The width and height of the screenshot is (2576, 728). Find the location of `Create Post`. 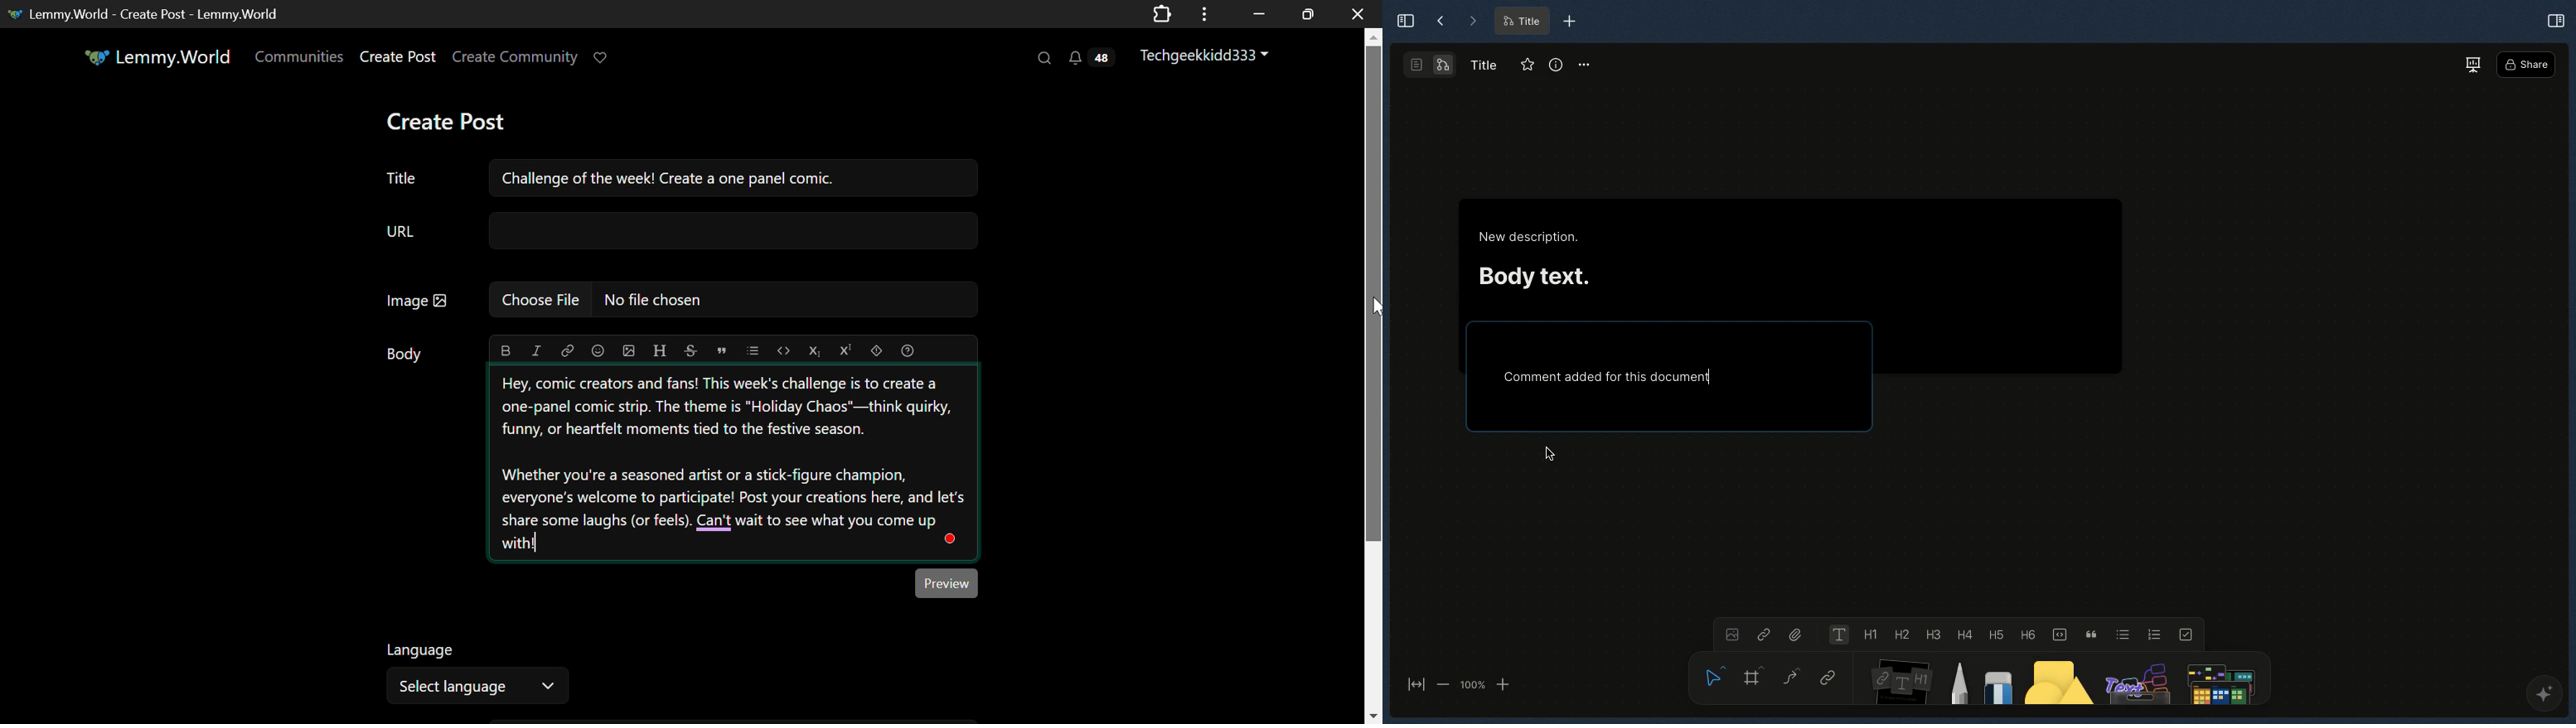

Create Post is located at coordinates (452, 121).